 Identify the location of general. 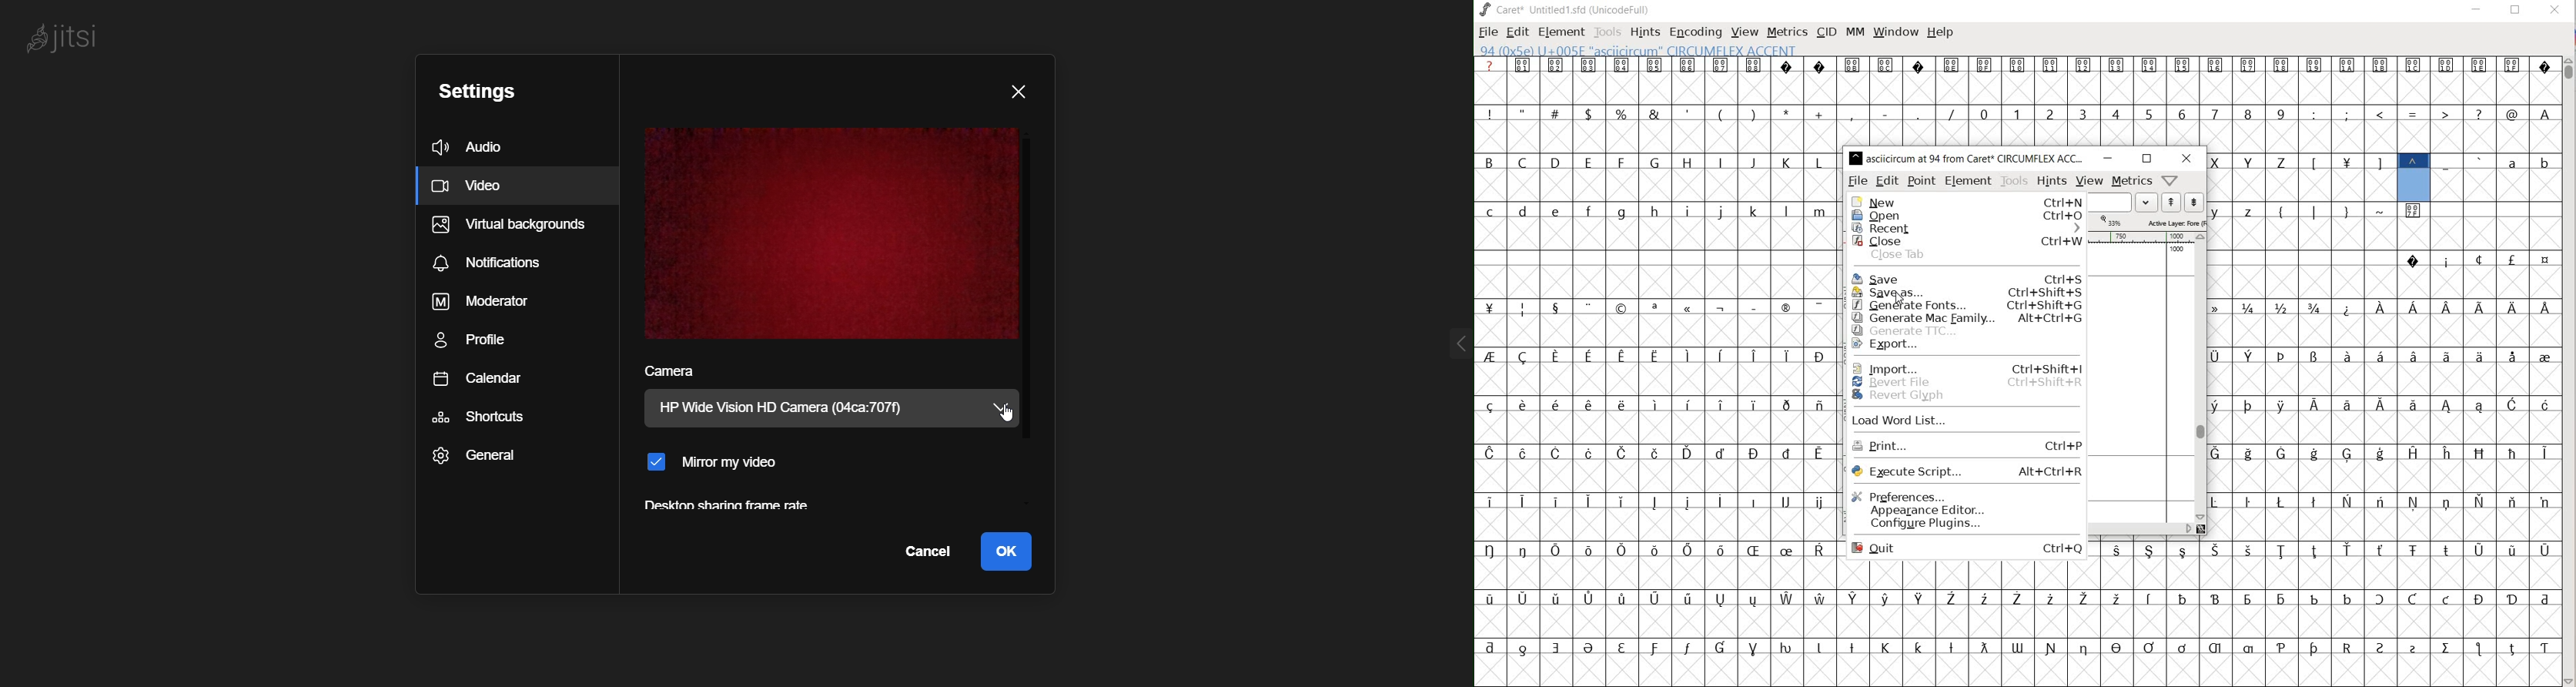
(483, 457).